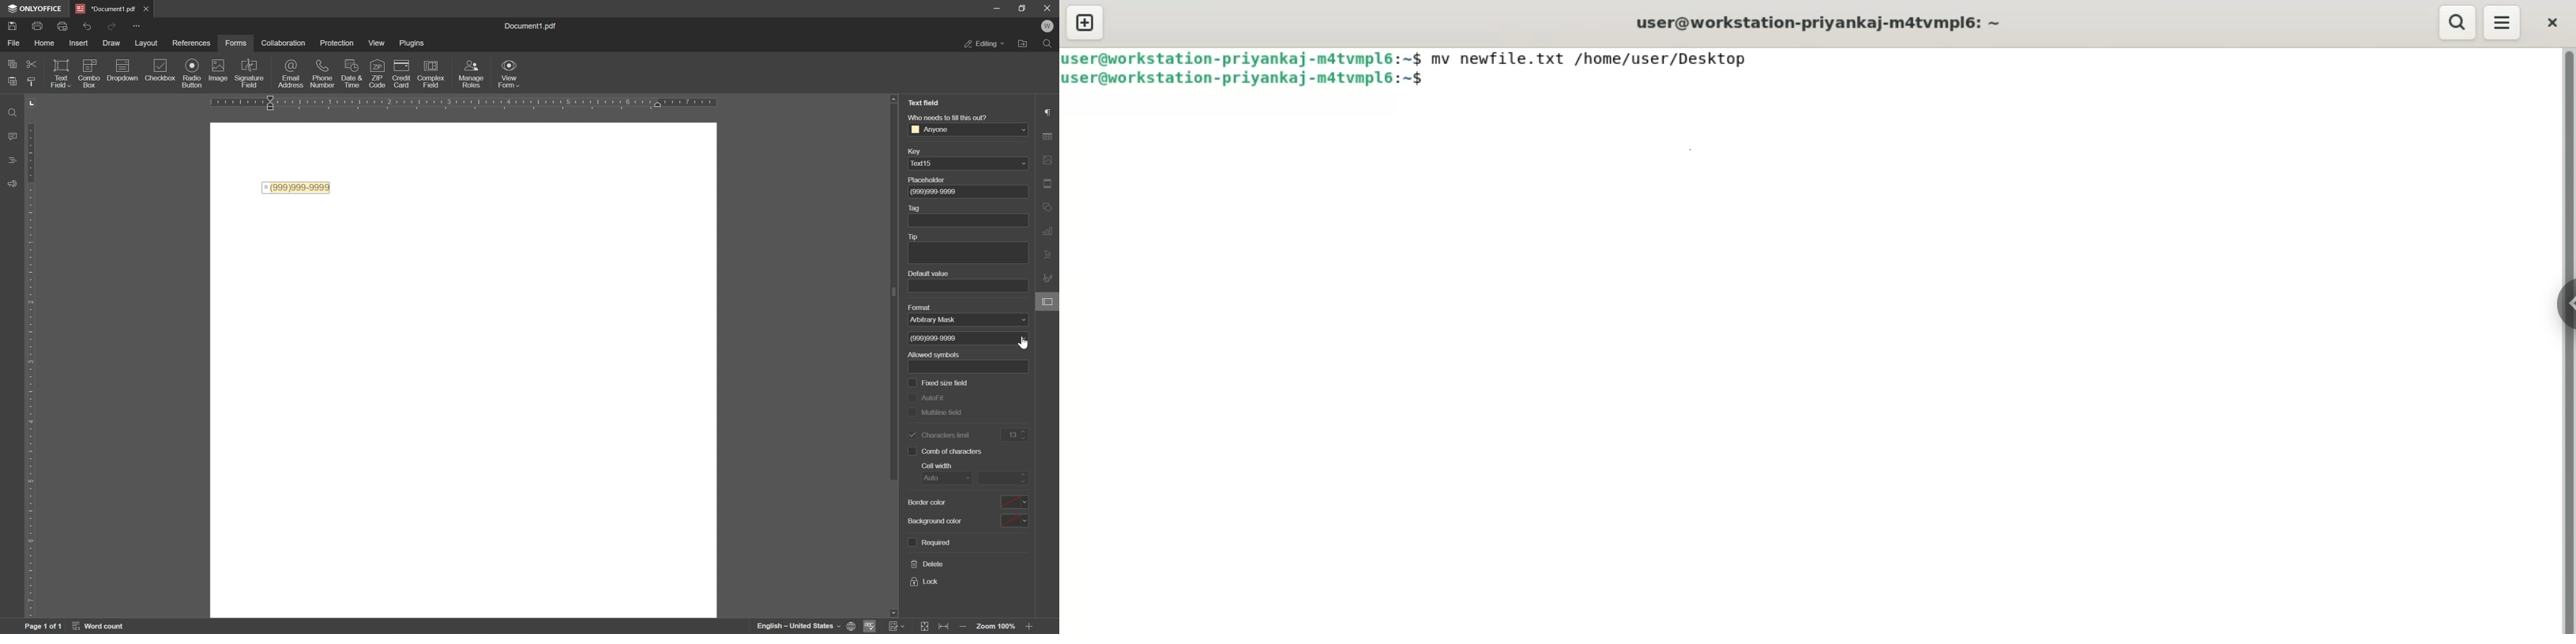 The width and height of the screenshot is (2576, 644). What do you see at coordinates (412, 43) in the screenshot?
I see `plugins` at bounding box center [412, 43].